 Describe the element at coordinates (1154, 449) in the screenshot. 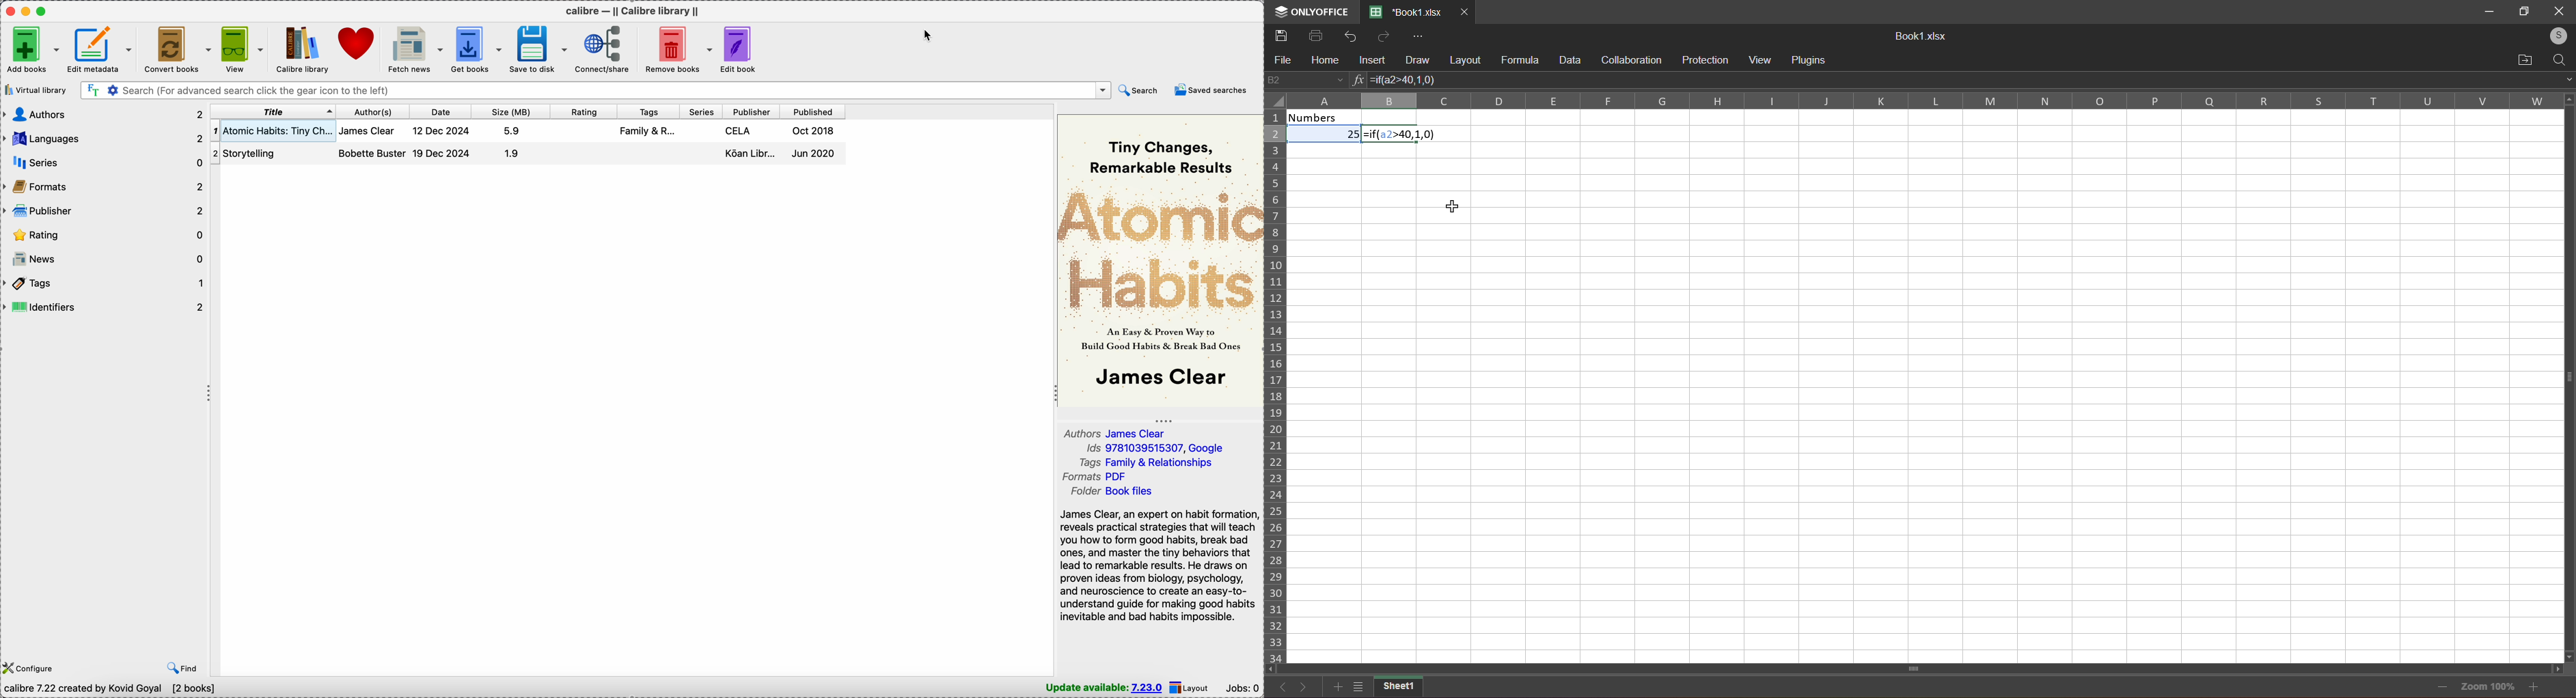

I see `Ids: 97810395153985307, google` at that location.